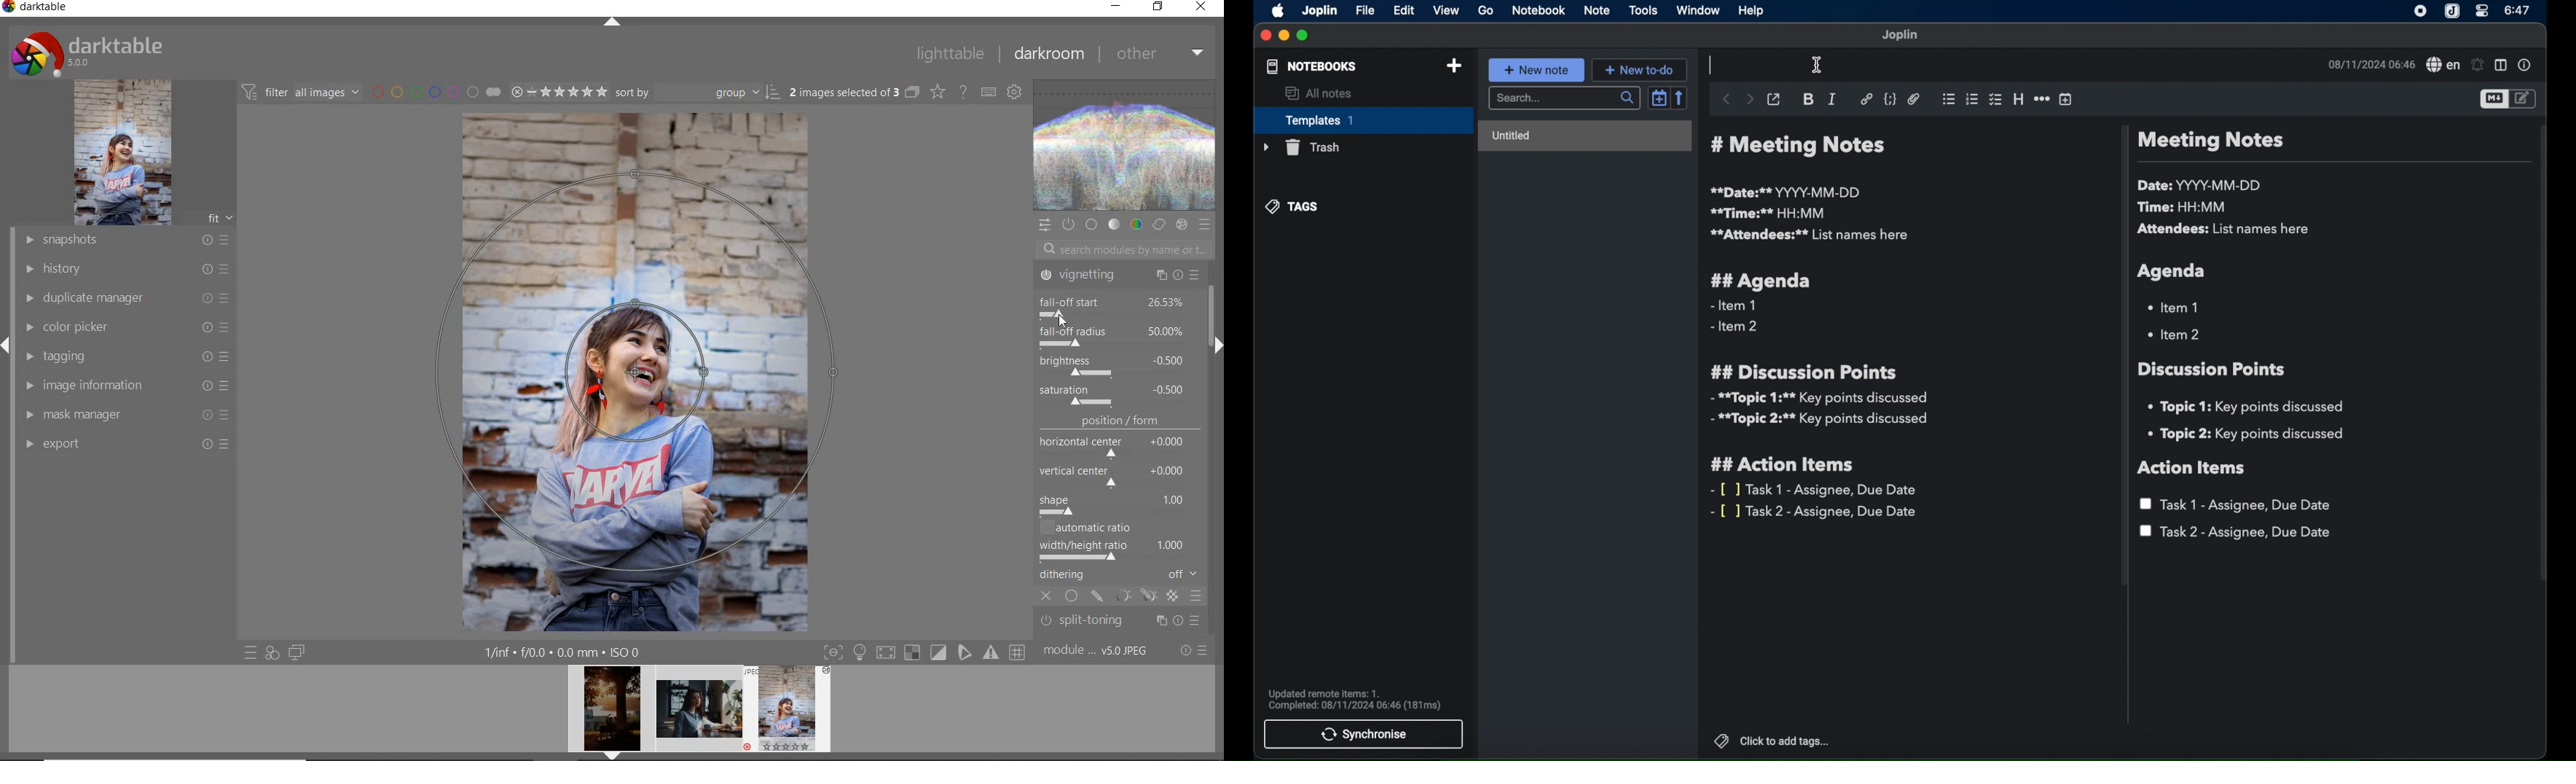  I want to click on history, so click(126, 268).